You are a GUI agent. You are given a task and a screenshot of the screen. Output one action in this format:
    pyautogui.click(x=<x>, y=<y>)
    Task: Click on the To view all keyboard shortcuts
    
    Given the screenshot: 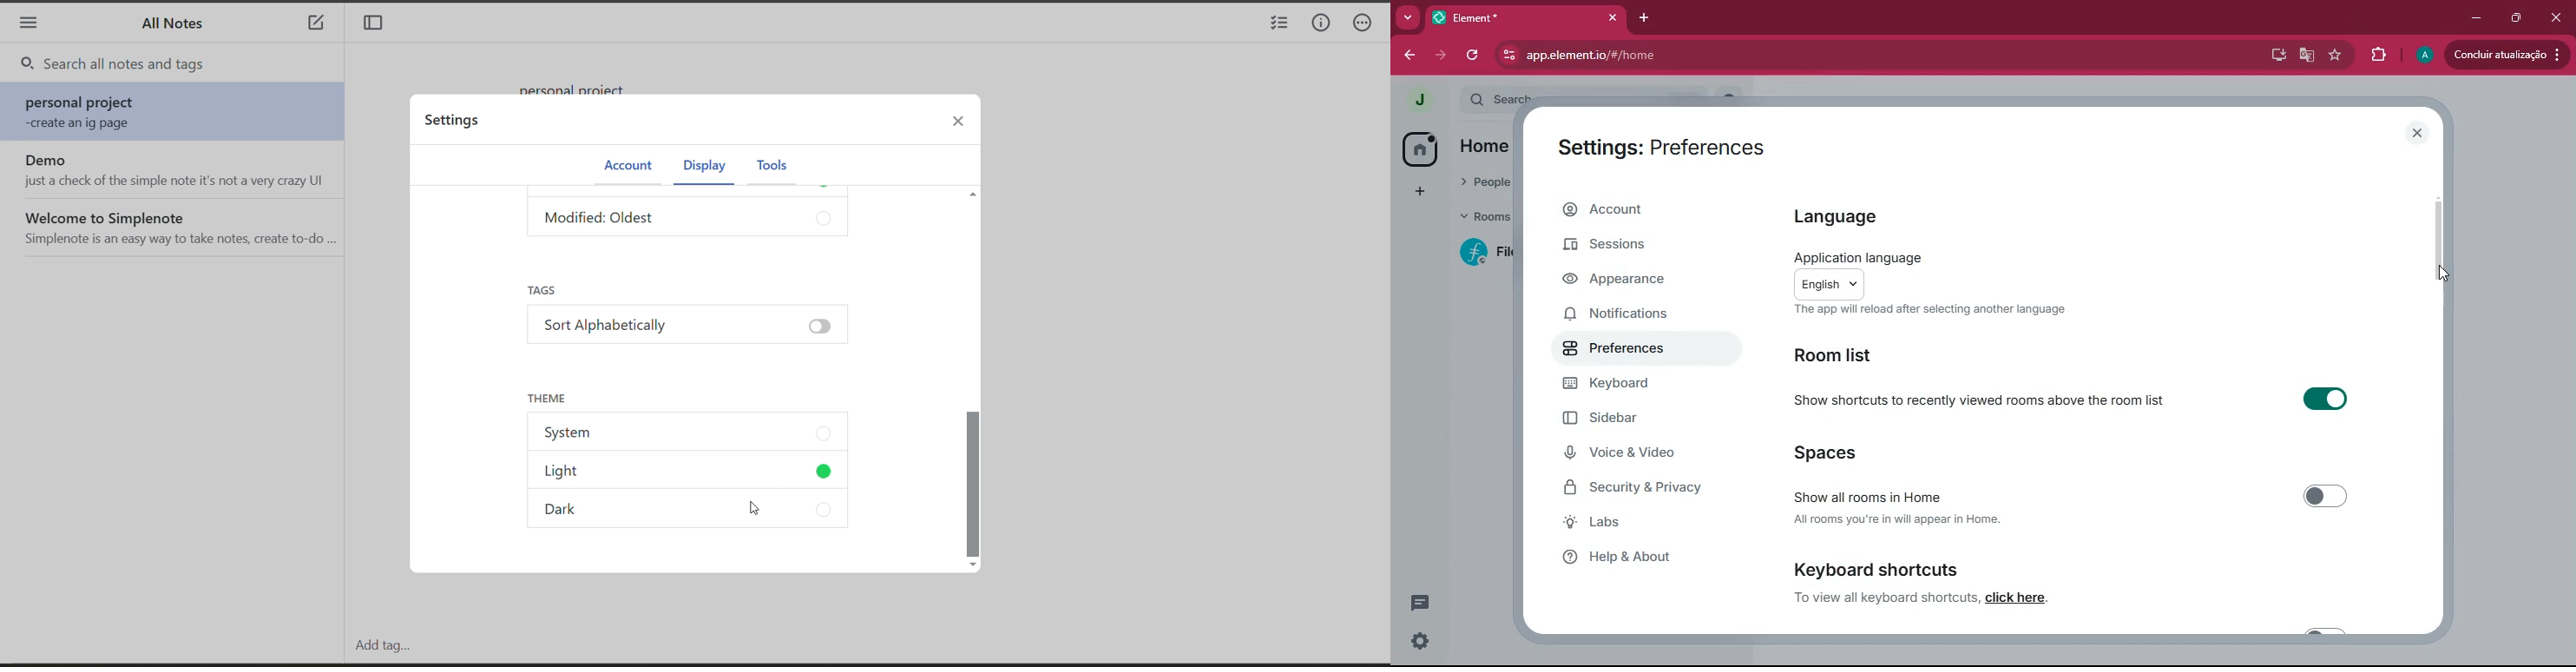 What is the action you would take?
    pyautogui.click(x=1873, y=598)
    